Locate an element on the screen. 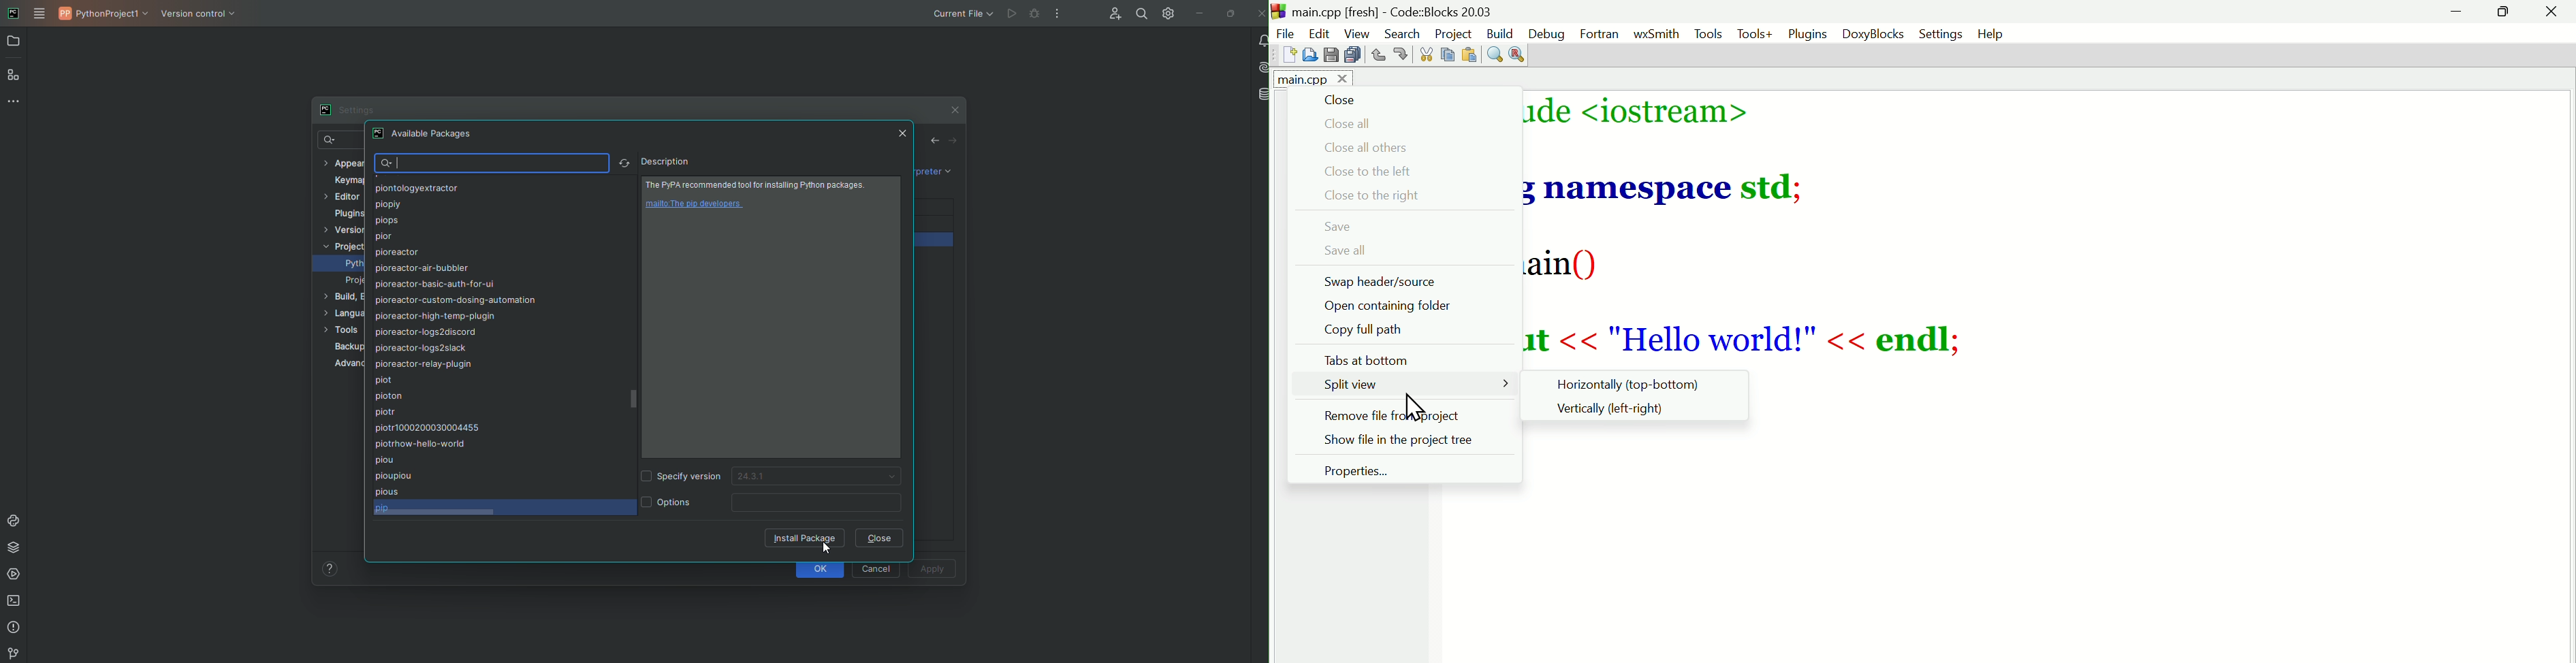  Main cpp fresh code blocks 20.03 is located at coordinates (1429, 11).